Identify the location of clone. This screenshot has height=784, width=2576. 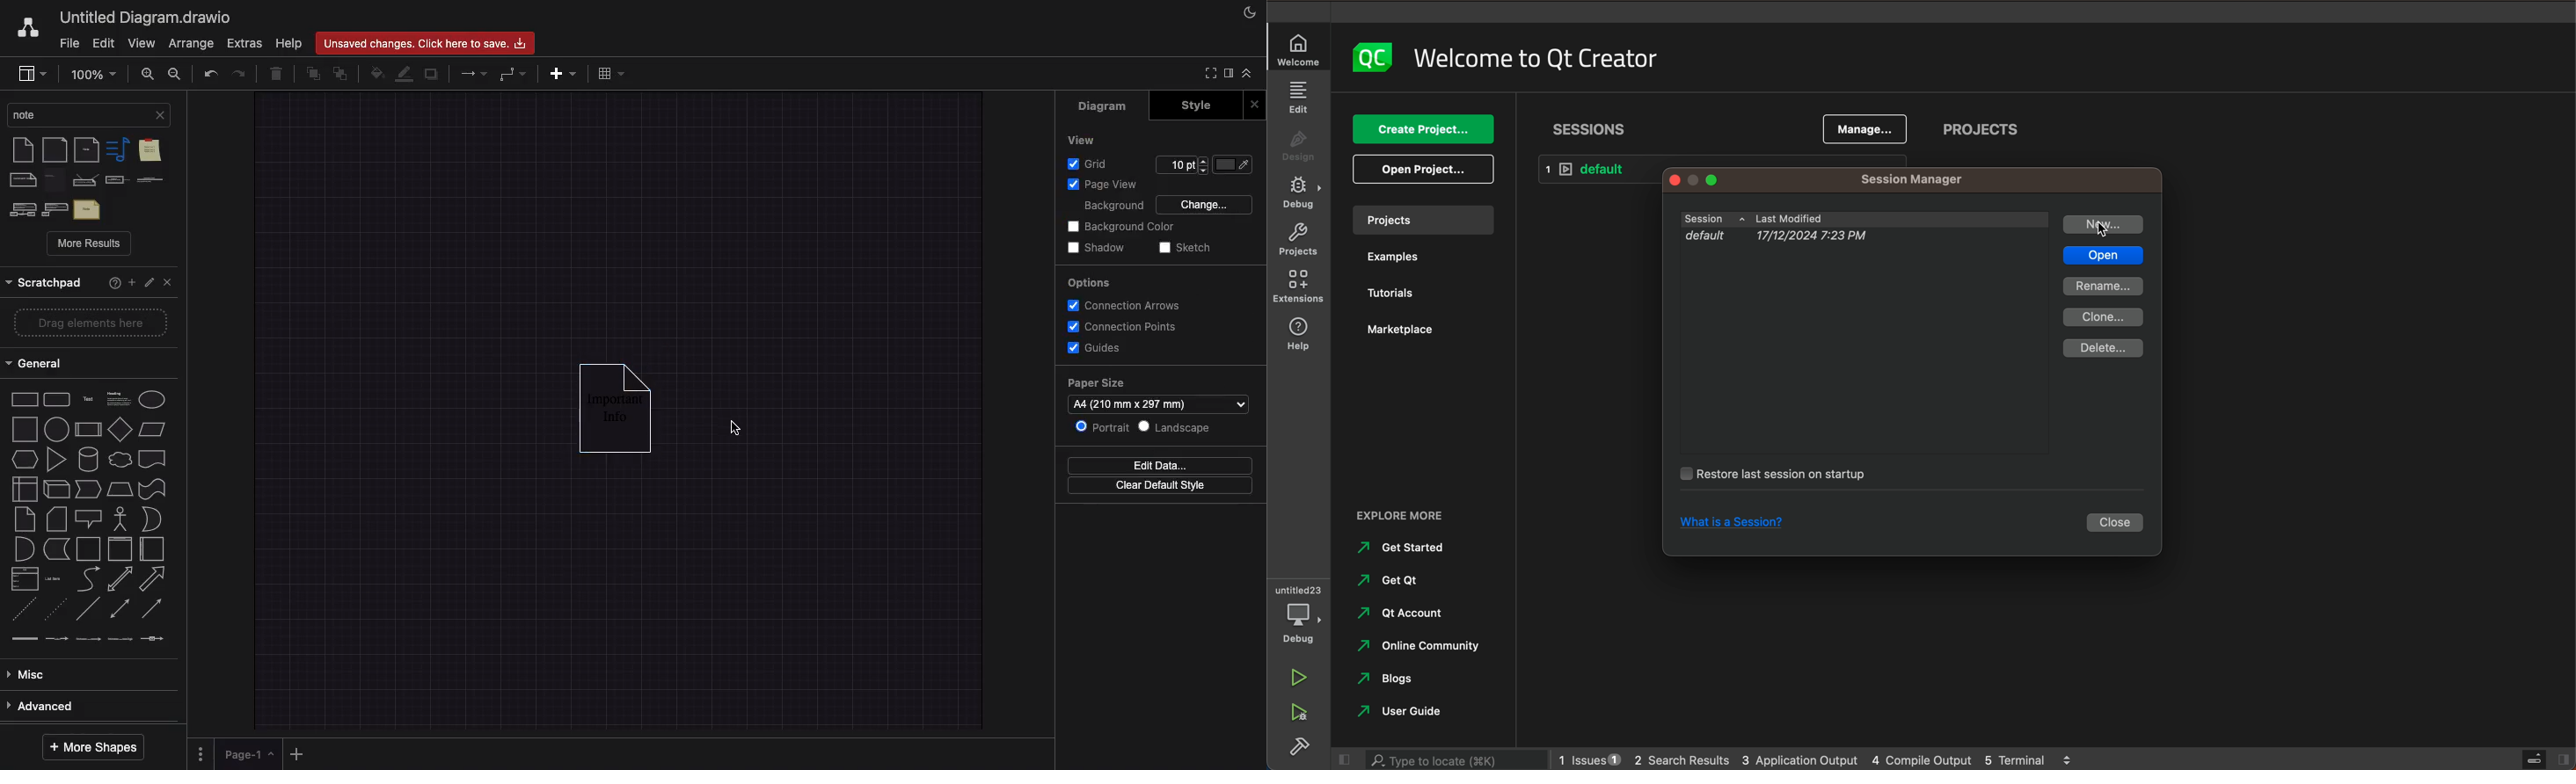
(2106, 317).